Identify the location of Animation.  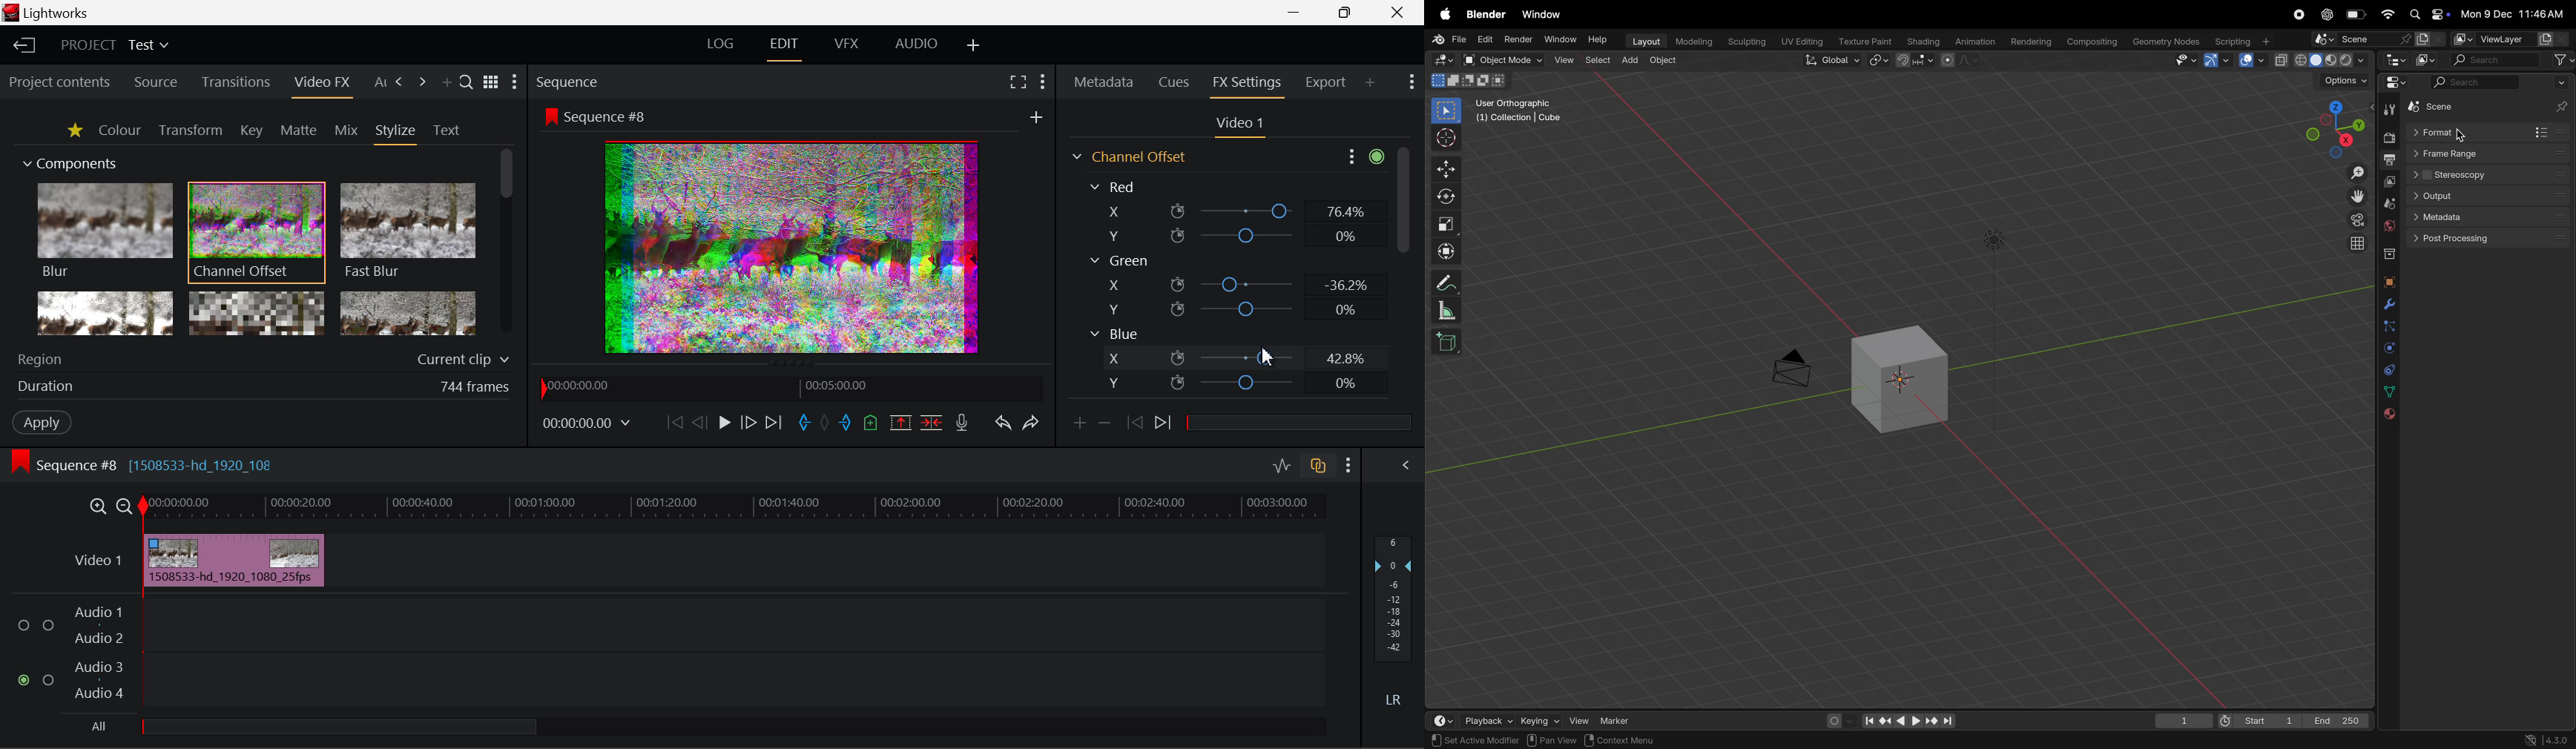
(1975, 41).